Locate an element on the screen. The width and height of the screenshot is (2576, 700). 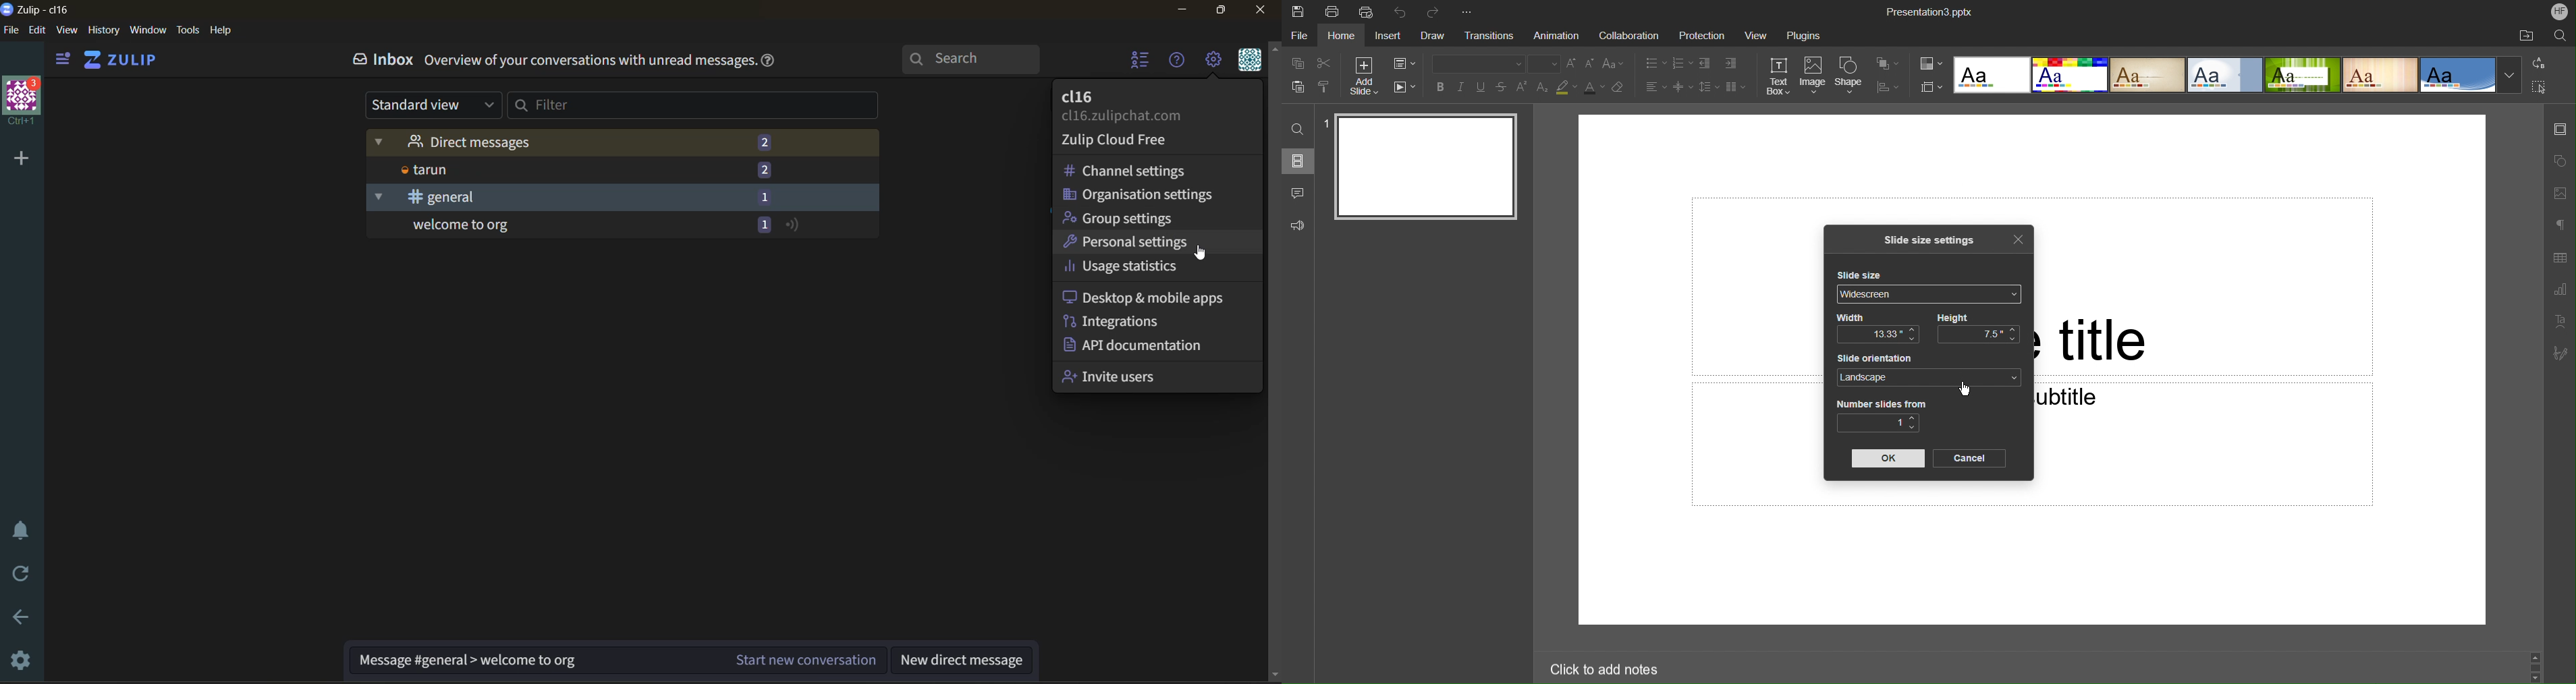
More is located at coordinates (1470, 9).